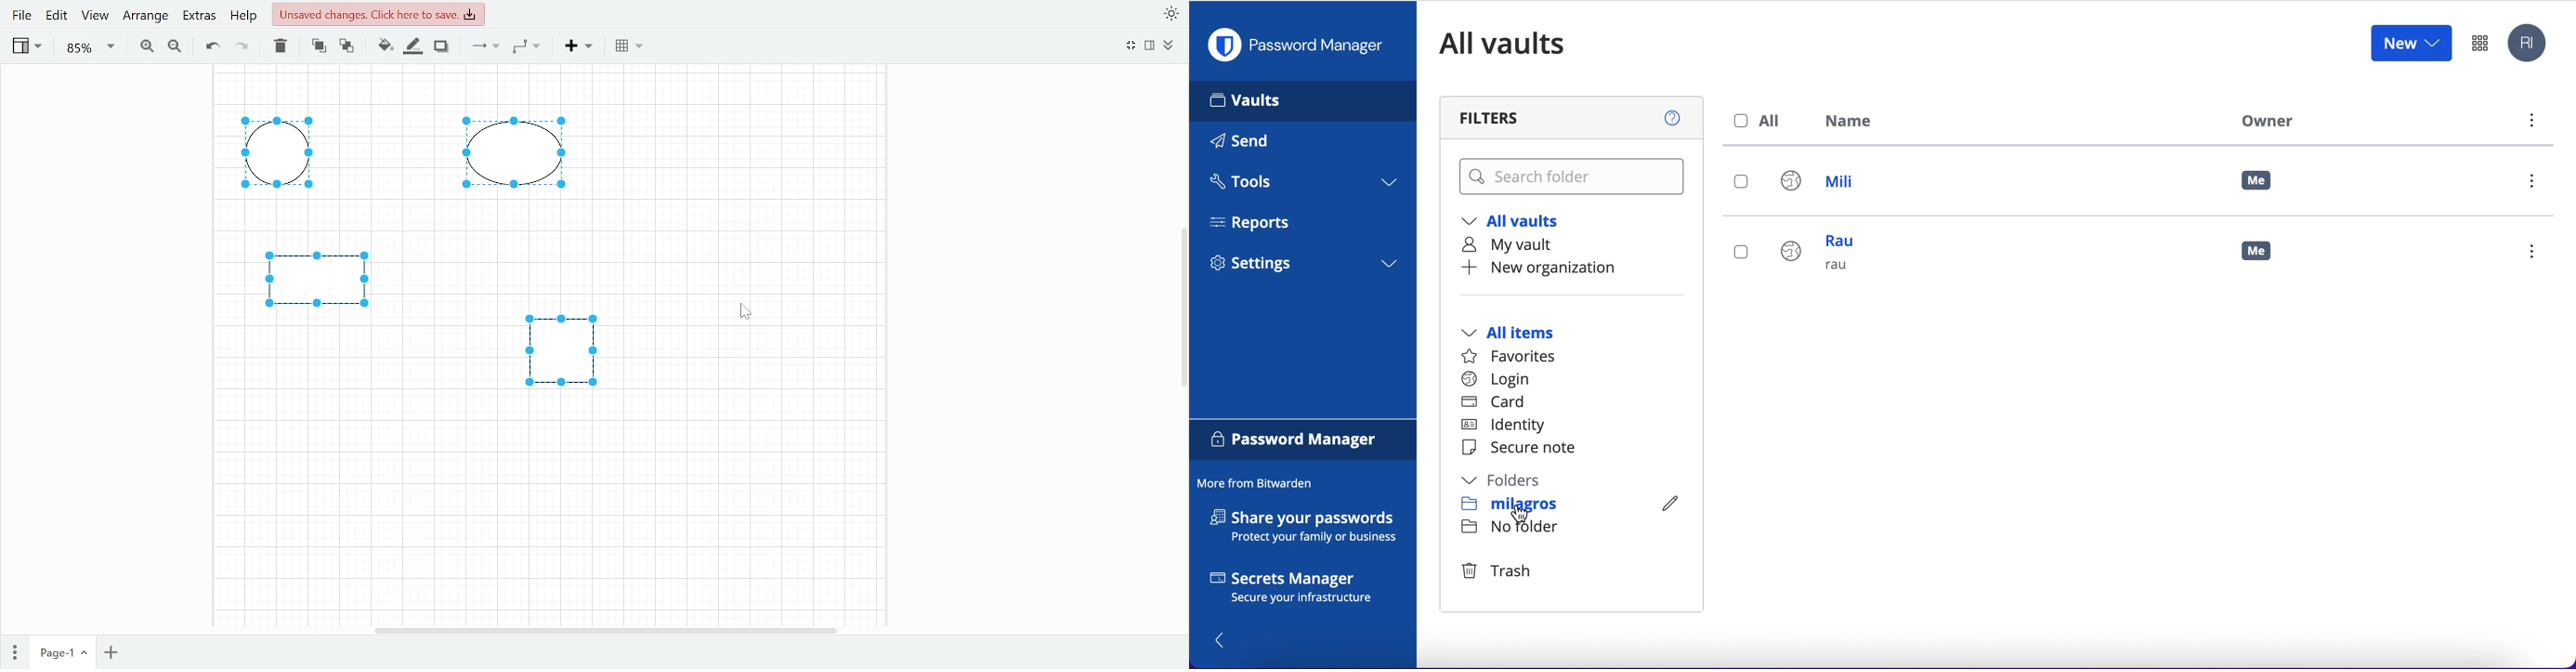  Describe the element at coordinates (1301, 45) in the screenshot. I see `password manager` at that location.